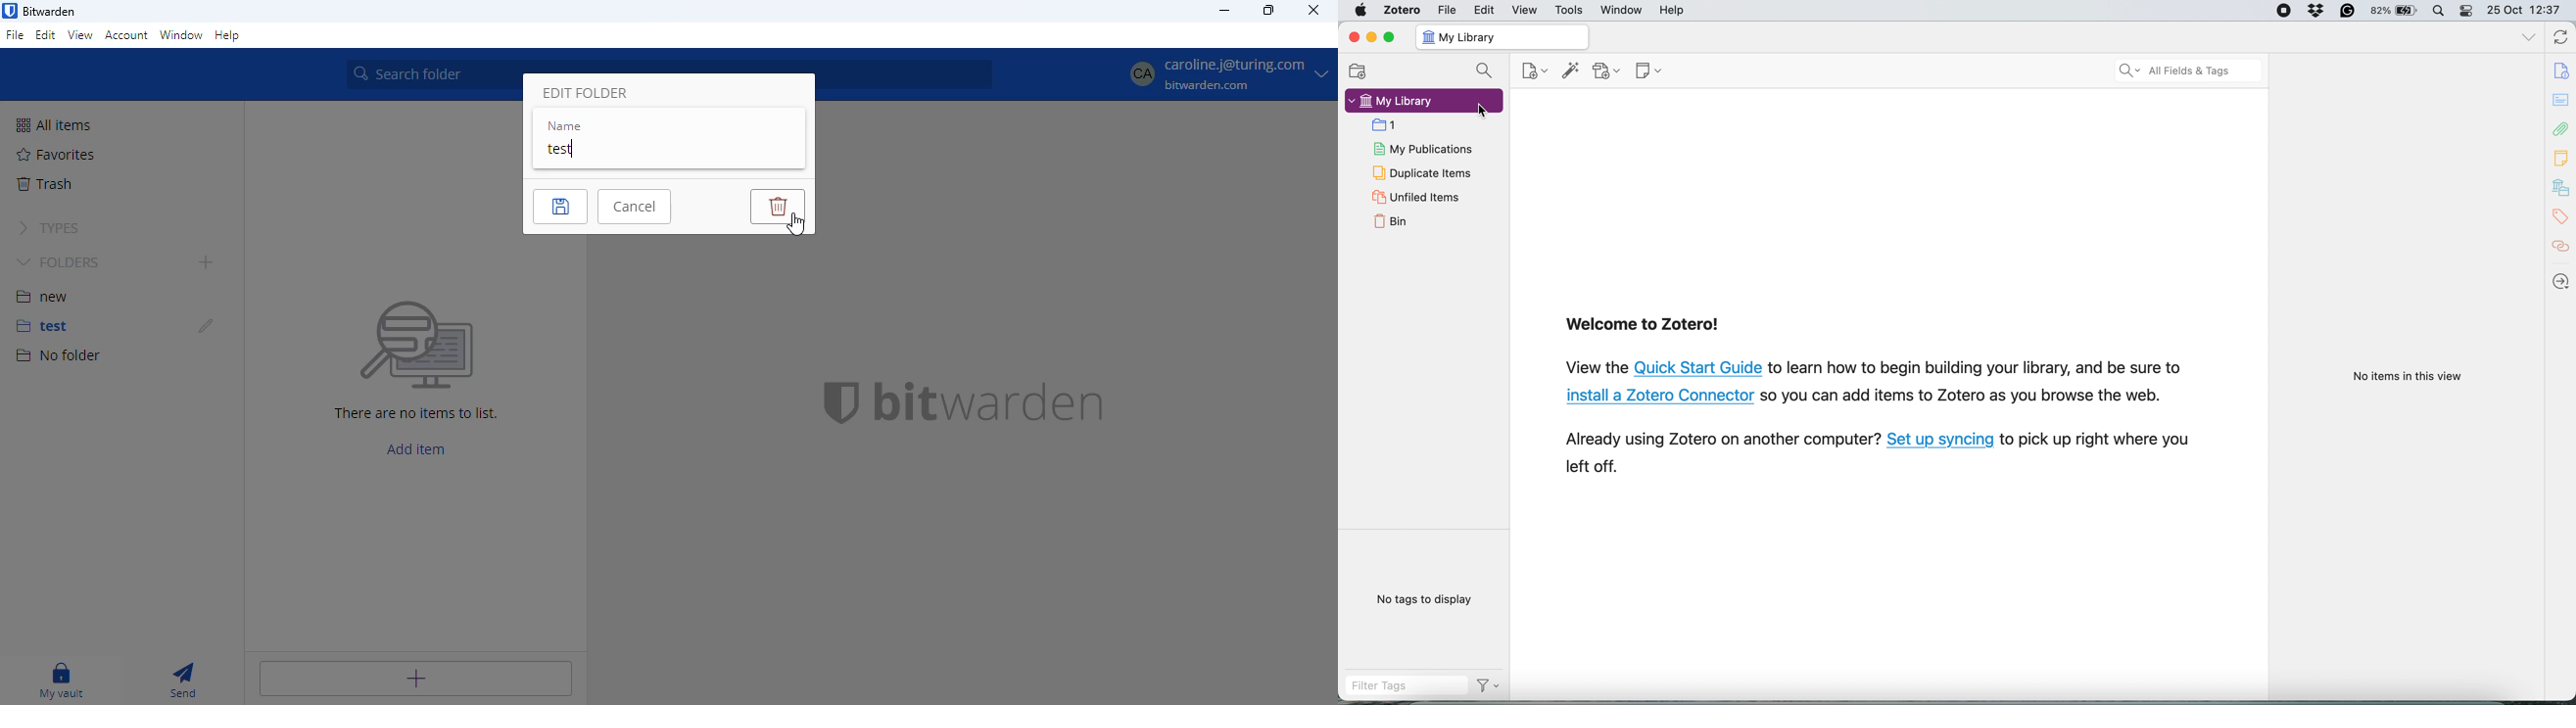 This screenshot has height=728, width=2576. What do you see at coordinates (1392, 101) in the screenshot?
I see `my library` at bounding box center [1392, 101].